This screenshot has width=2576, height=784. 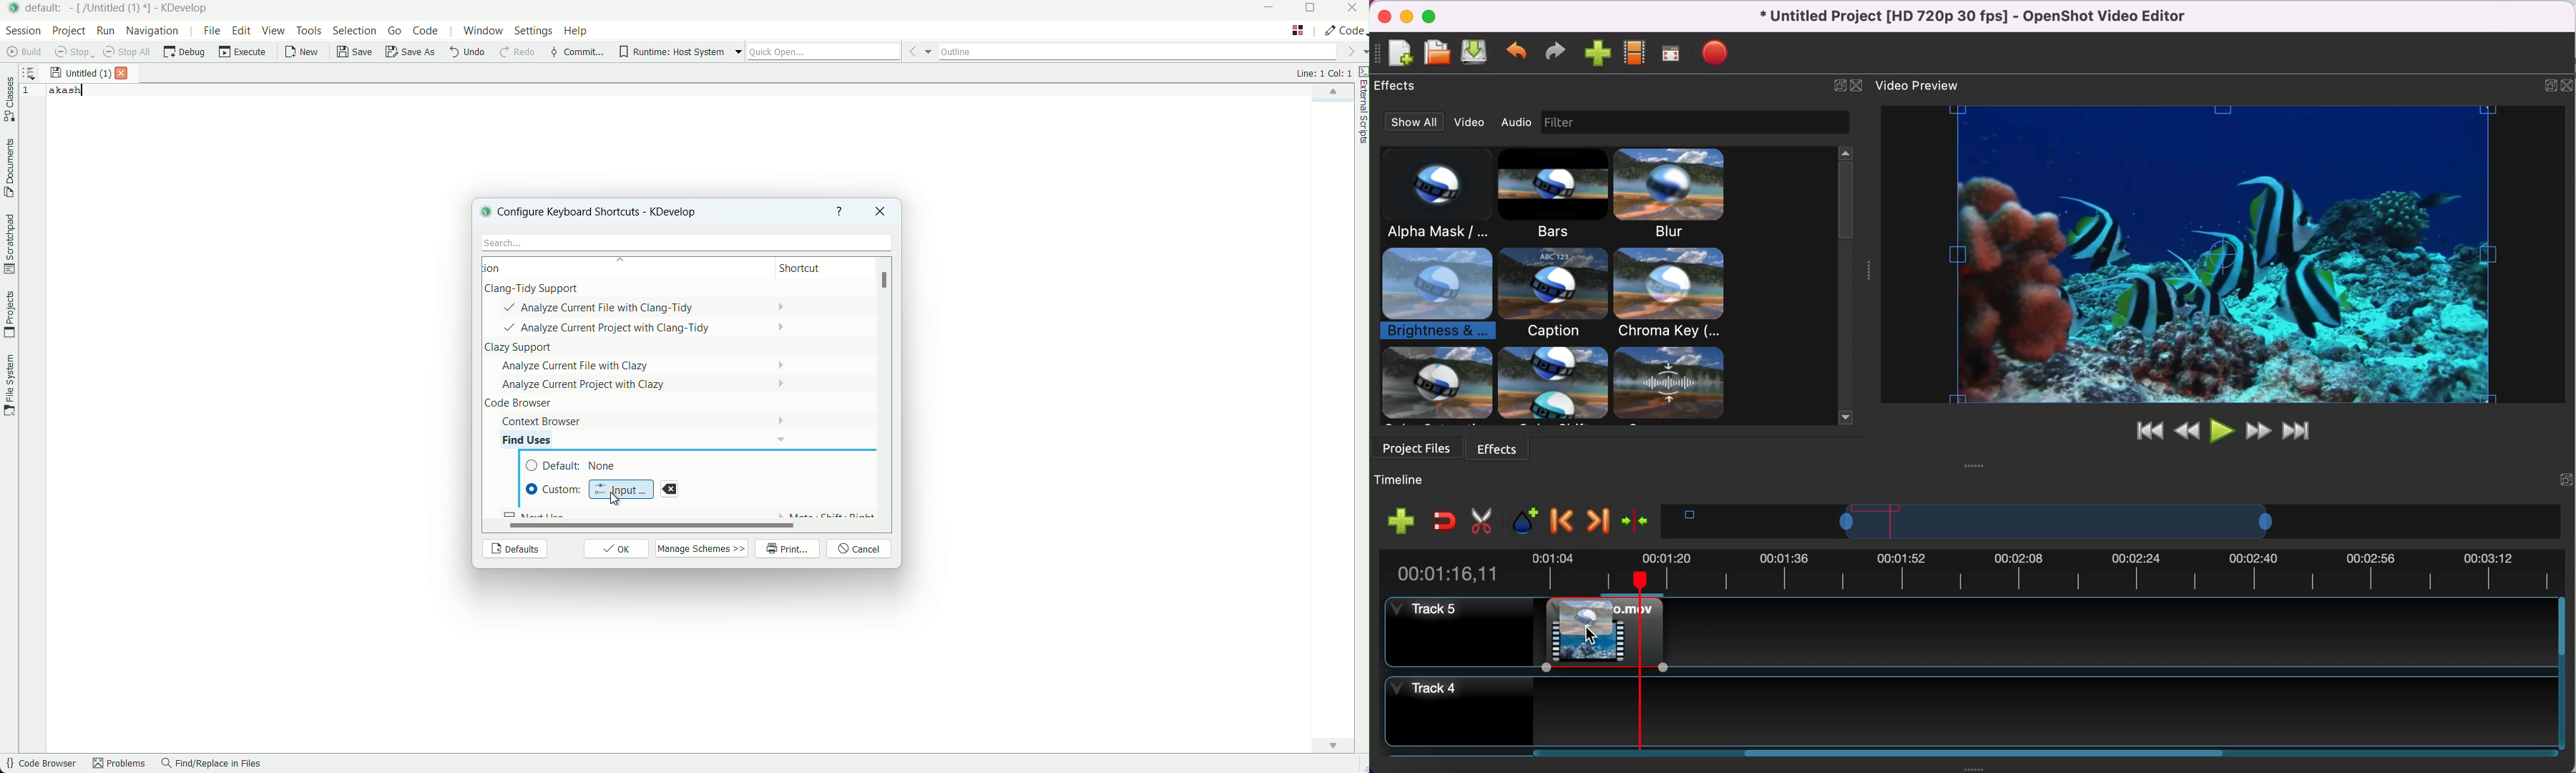 What do you see at coordinates (1408, 123) in the screenshot?
I see `show all` at bounding box center [1408, 123].